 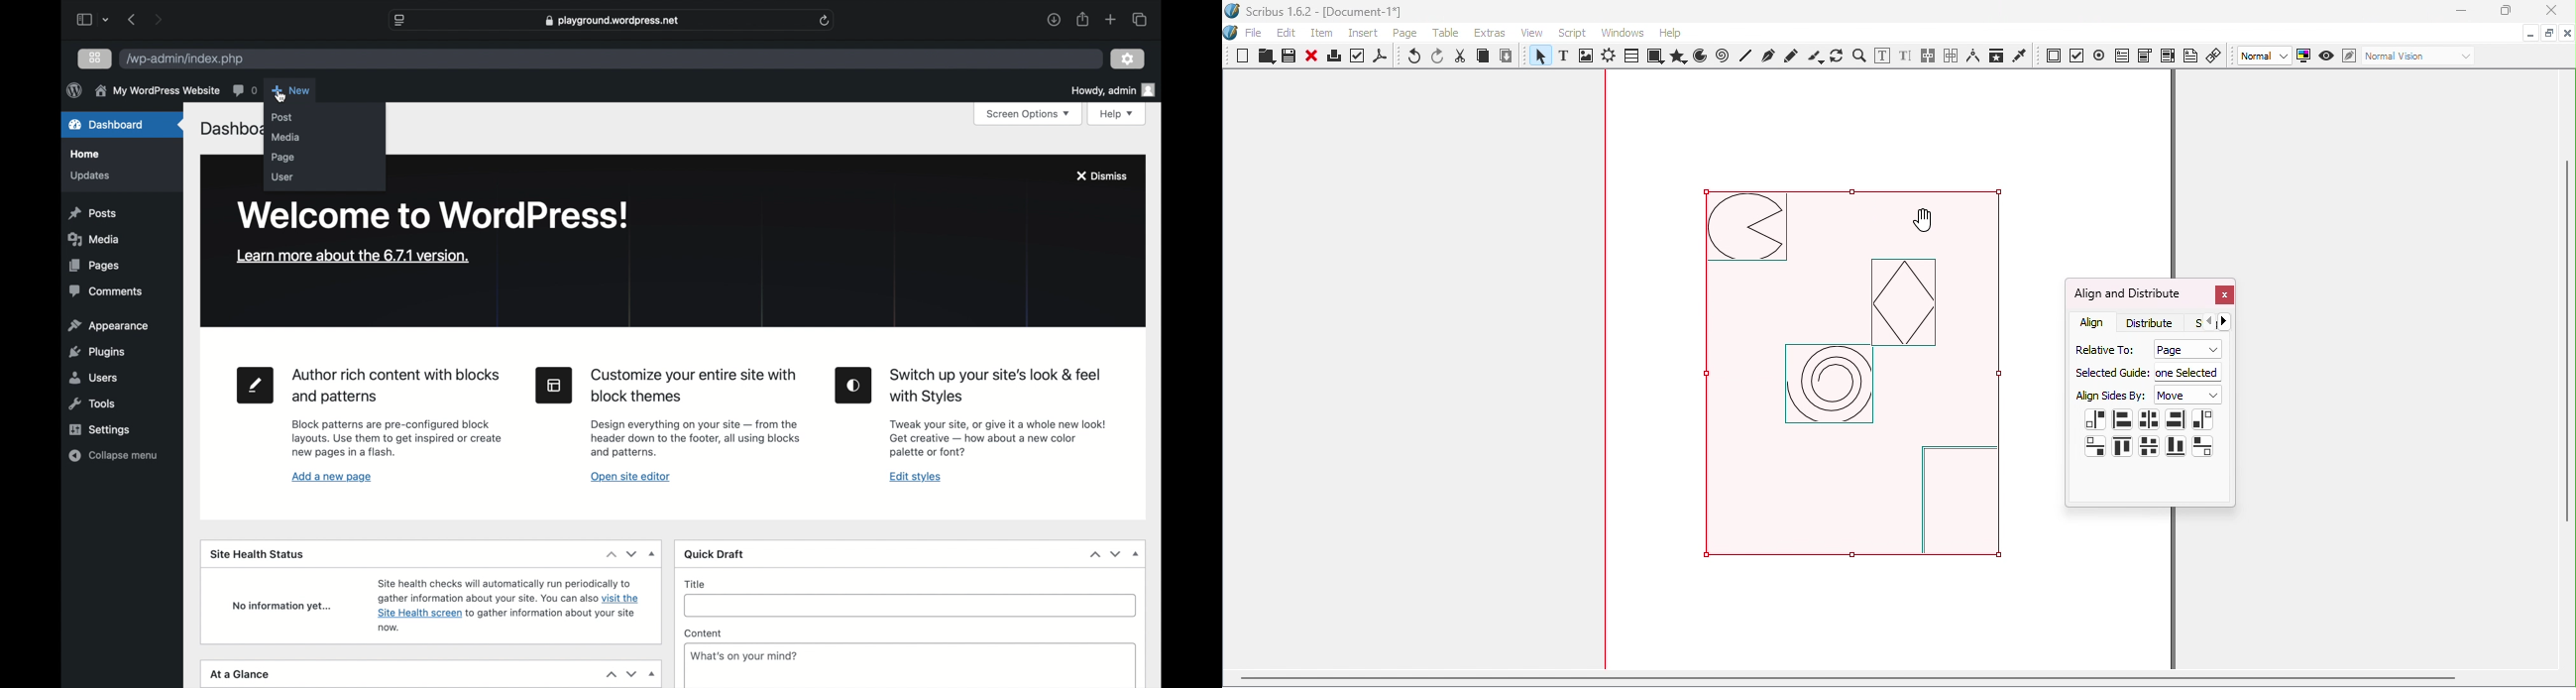 I want to click on posts, so click(x=94, y=213).